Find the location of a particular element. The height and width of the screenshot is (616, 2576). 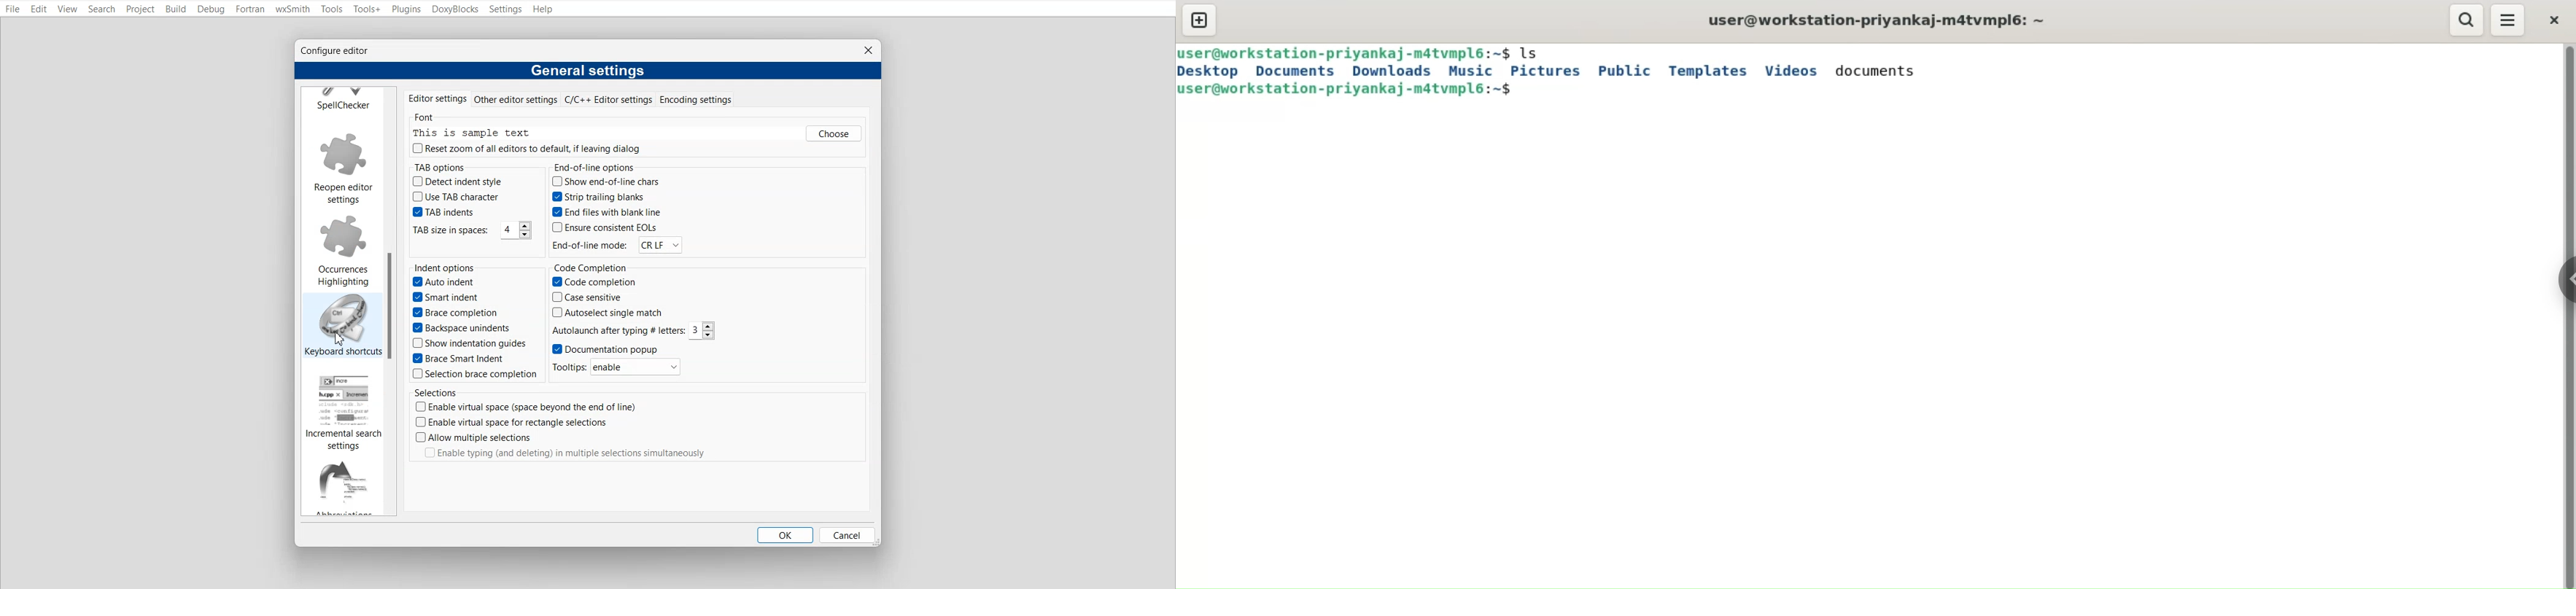

Plugins is located at coordinates (407, 9).